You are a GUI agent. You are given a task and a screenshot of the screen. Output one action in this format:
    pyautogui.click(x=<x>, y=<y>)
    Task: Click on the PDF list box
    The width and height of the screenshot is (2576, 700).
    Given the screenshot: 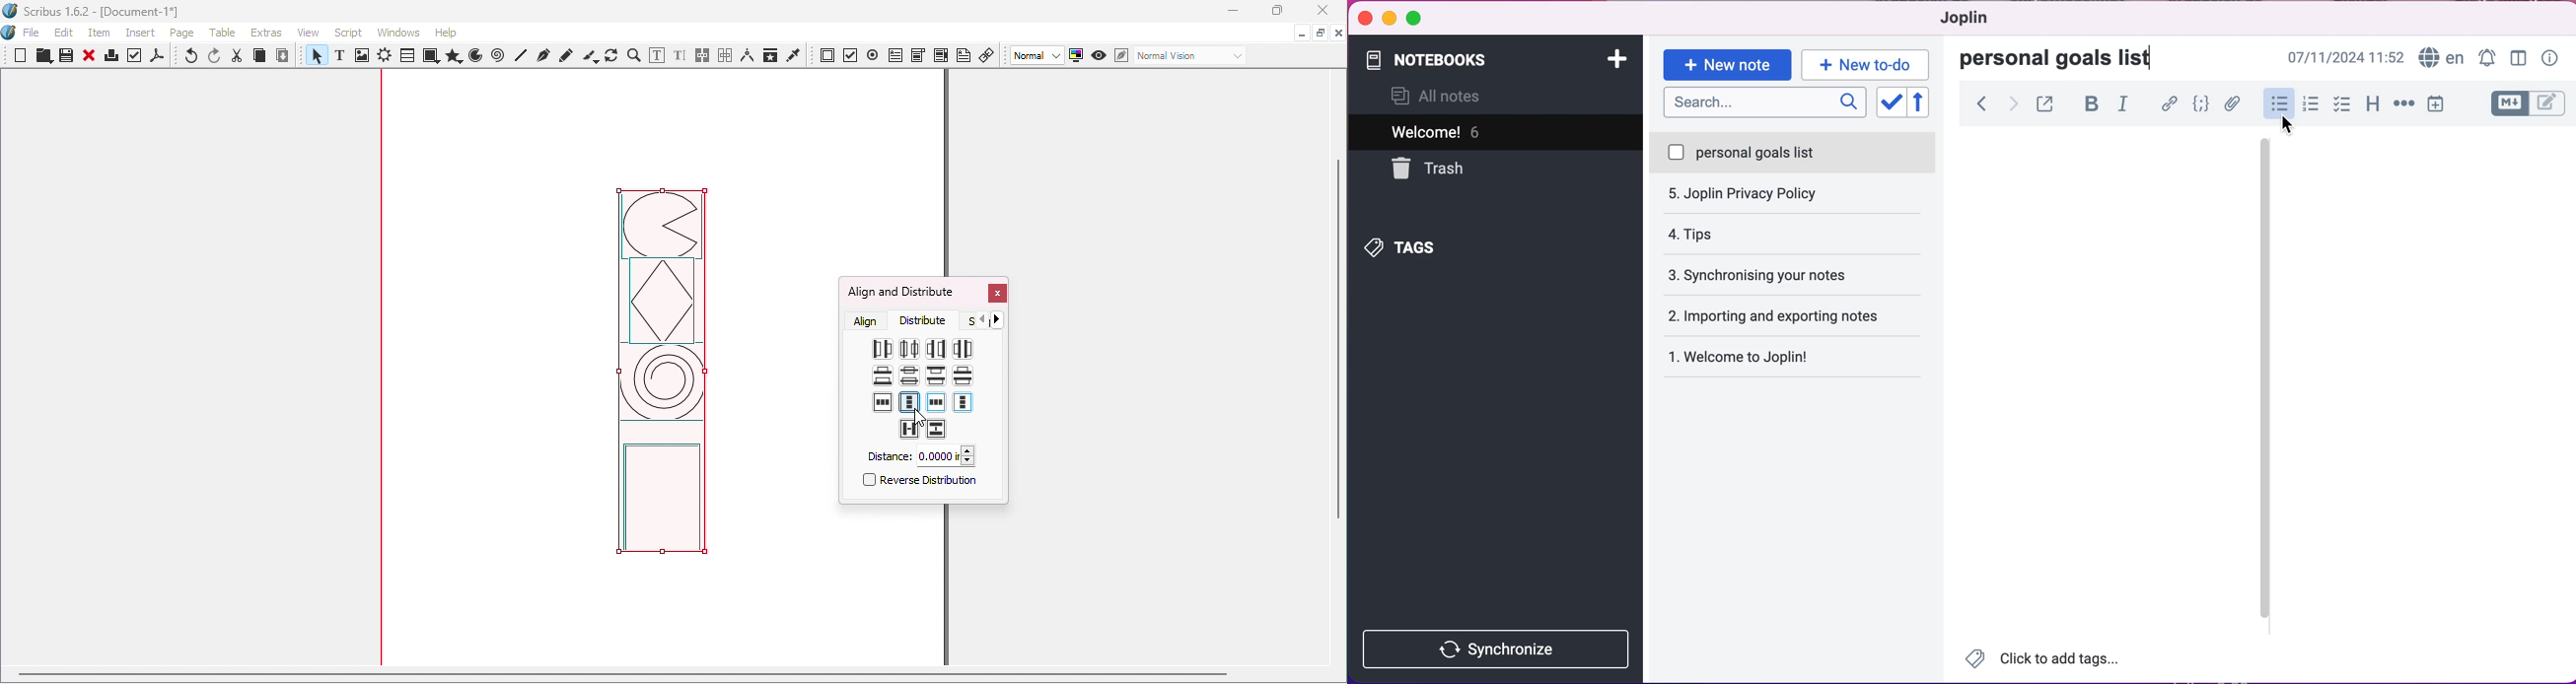 What is the action you would take?
    pyautogui.click(x=941, y=55)
    